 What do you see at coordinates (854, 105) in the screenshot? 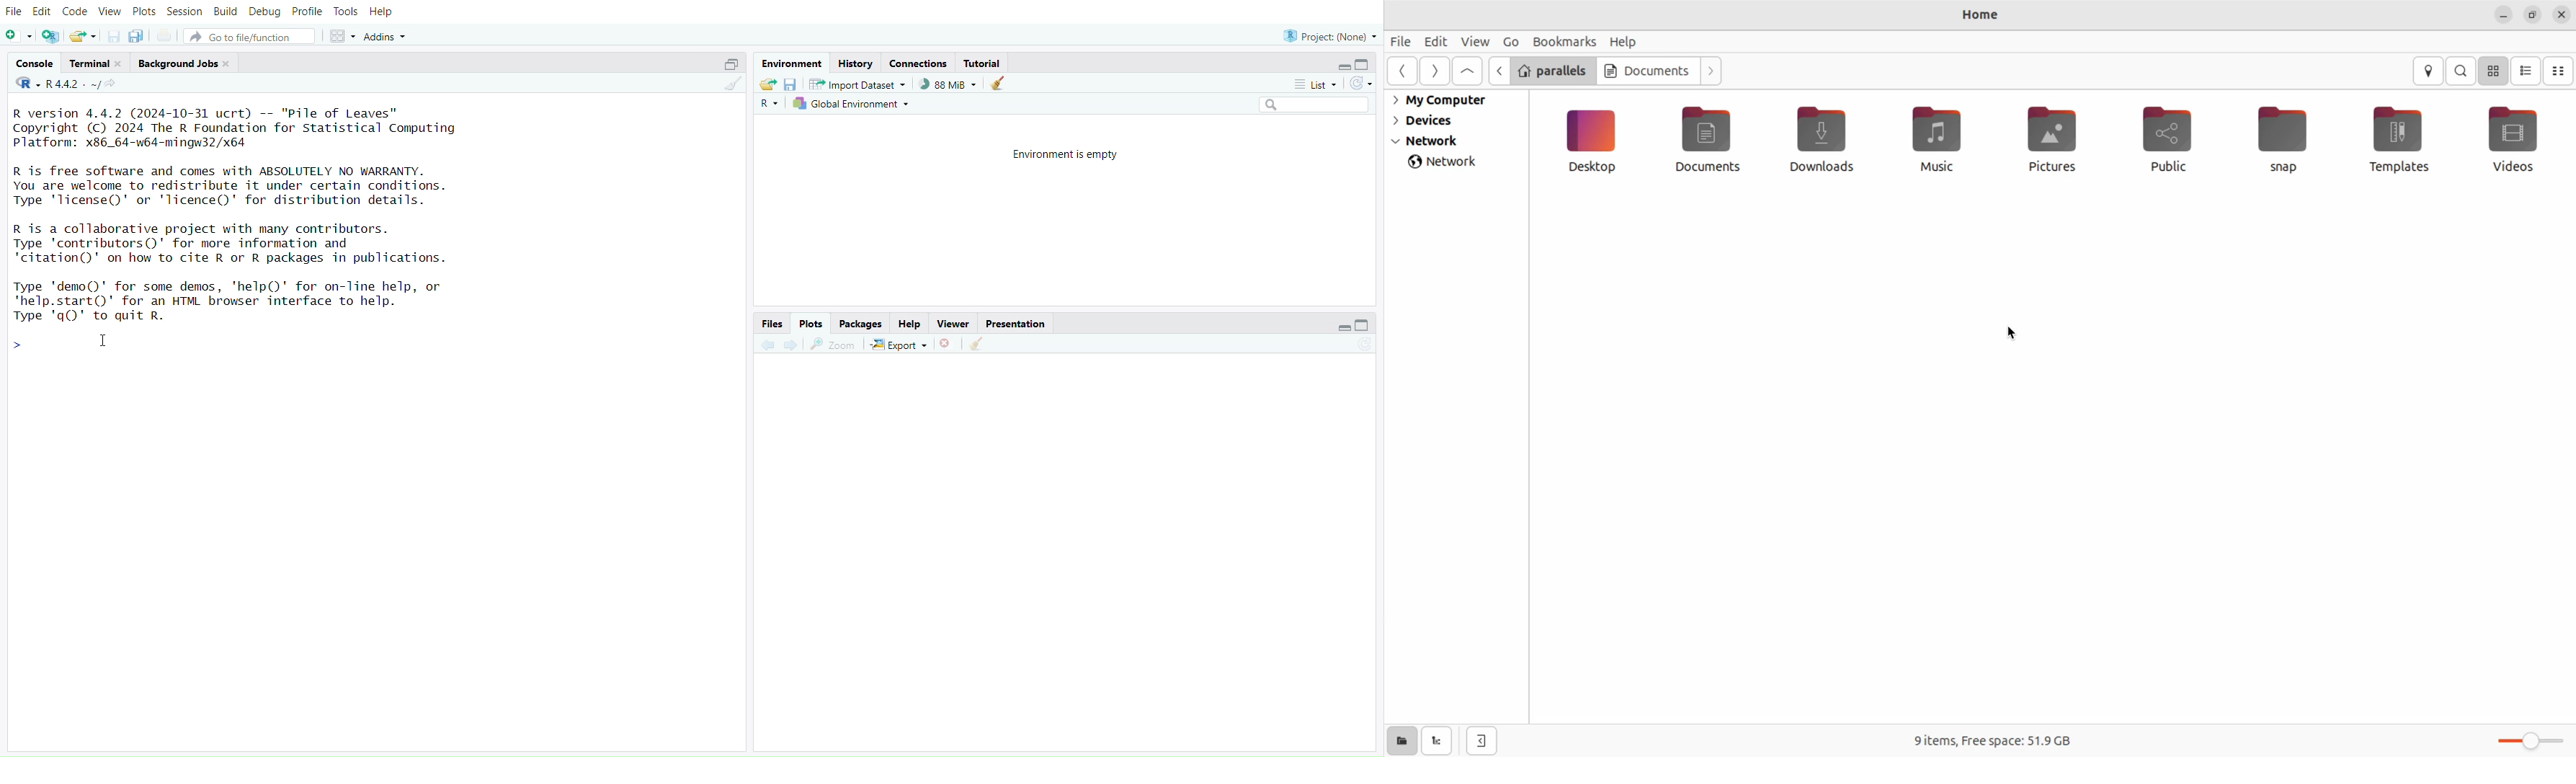
I see `global environment` at bounding box center [854, 105].